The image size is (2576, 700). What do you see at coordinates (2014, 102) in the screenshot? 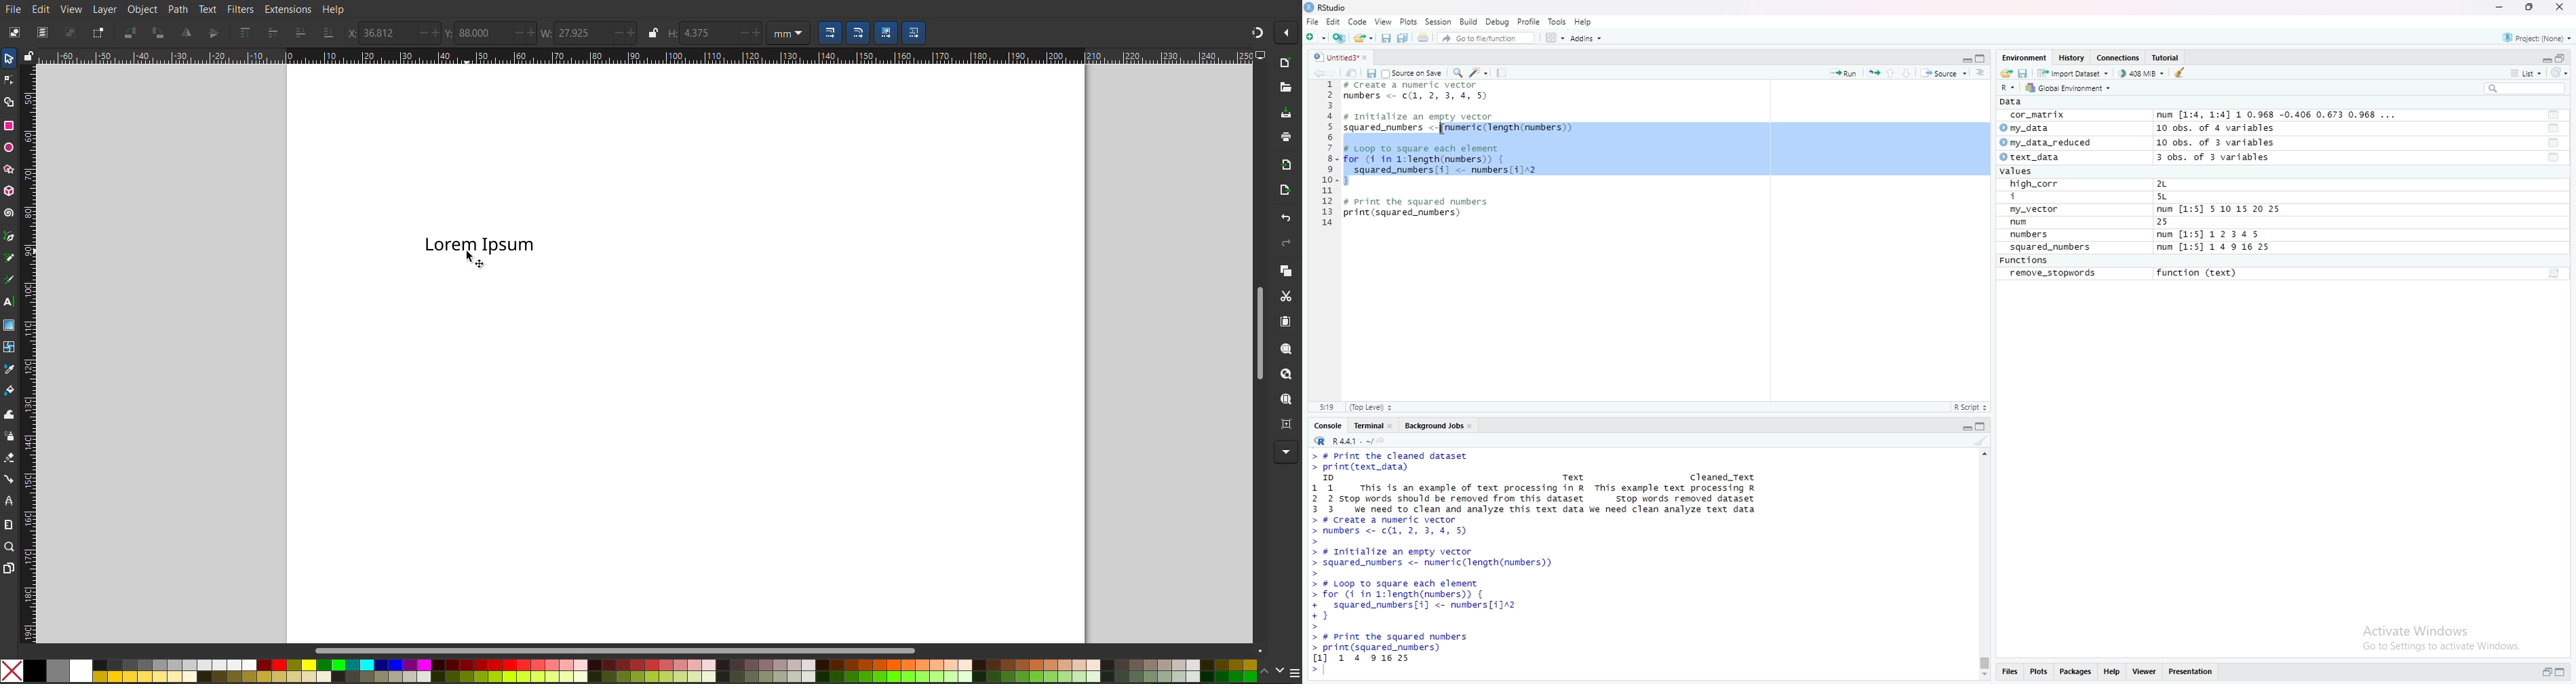
I see `pata` at bounding box center [2014, 102].